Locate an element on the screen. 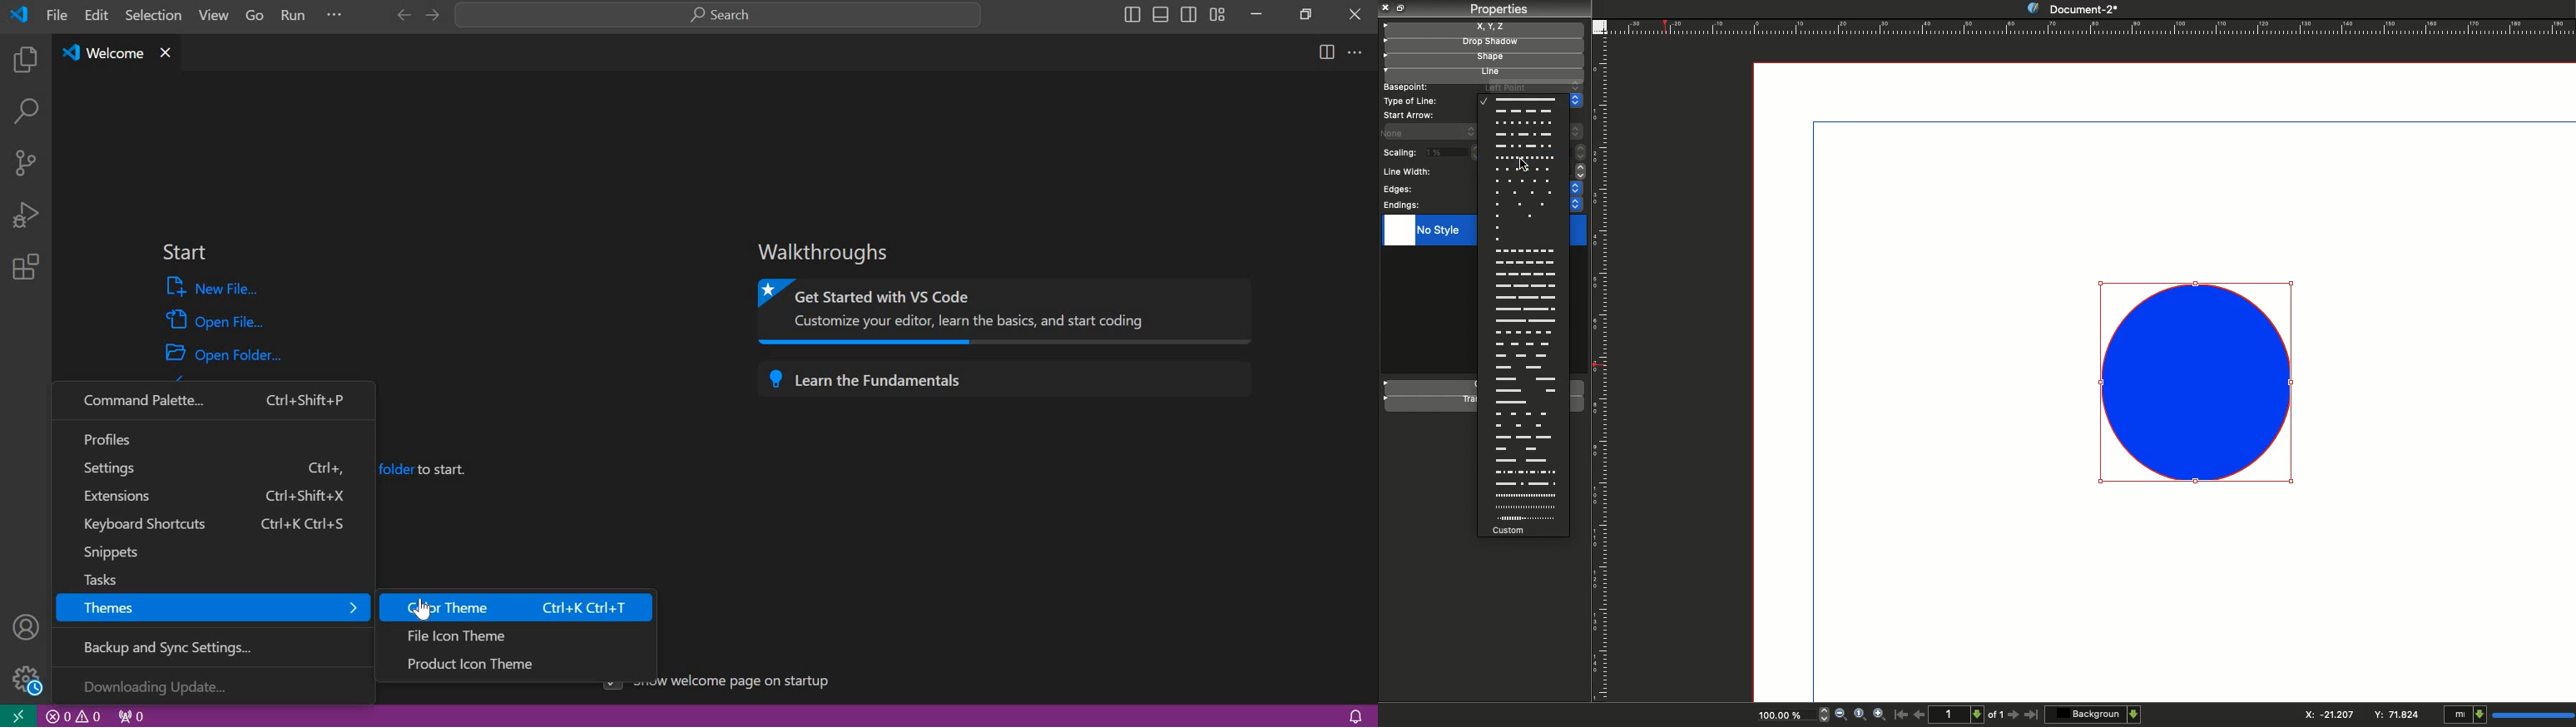 The image size is (2576, 728). start is located at coordinates (184, 253).